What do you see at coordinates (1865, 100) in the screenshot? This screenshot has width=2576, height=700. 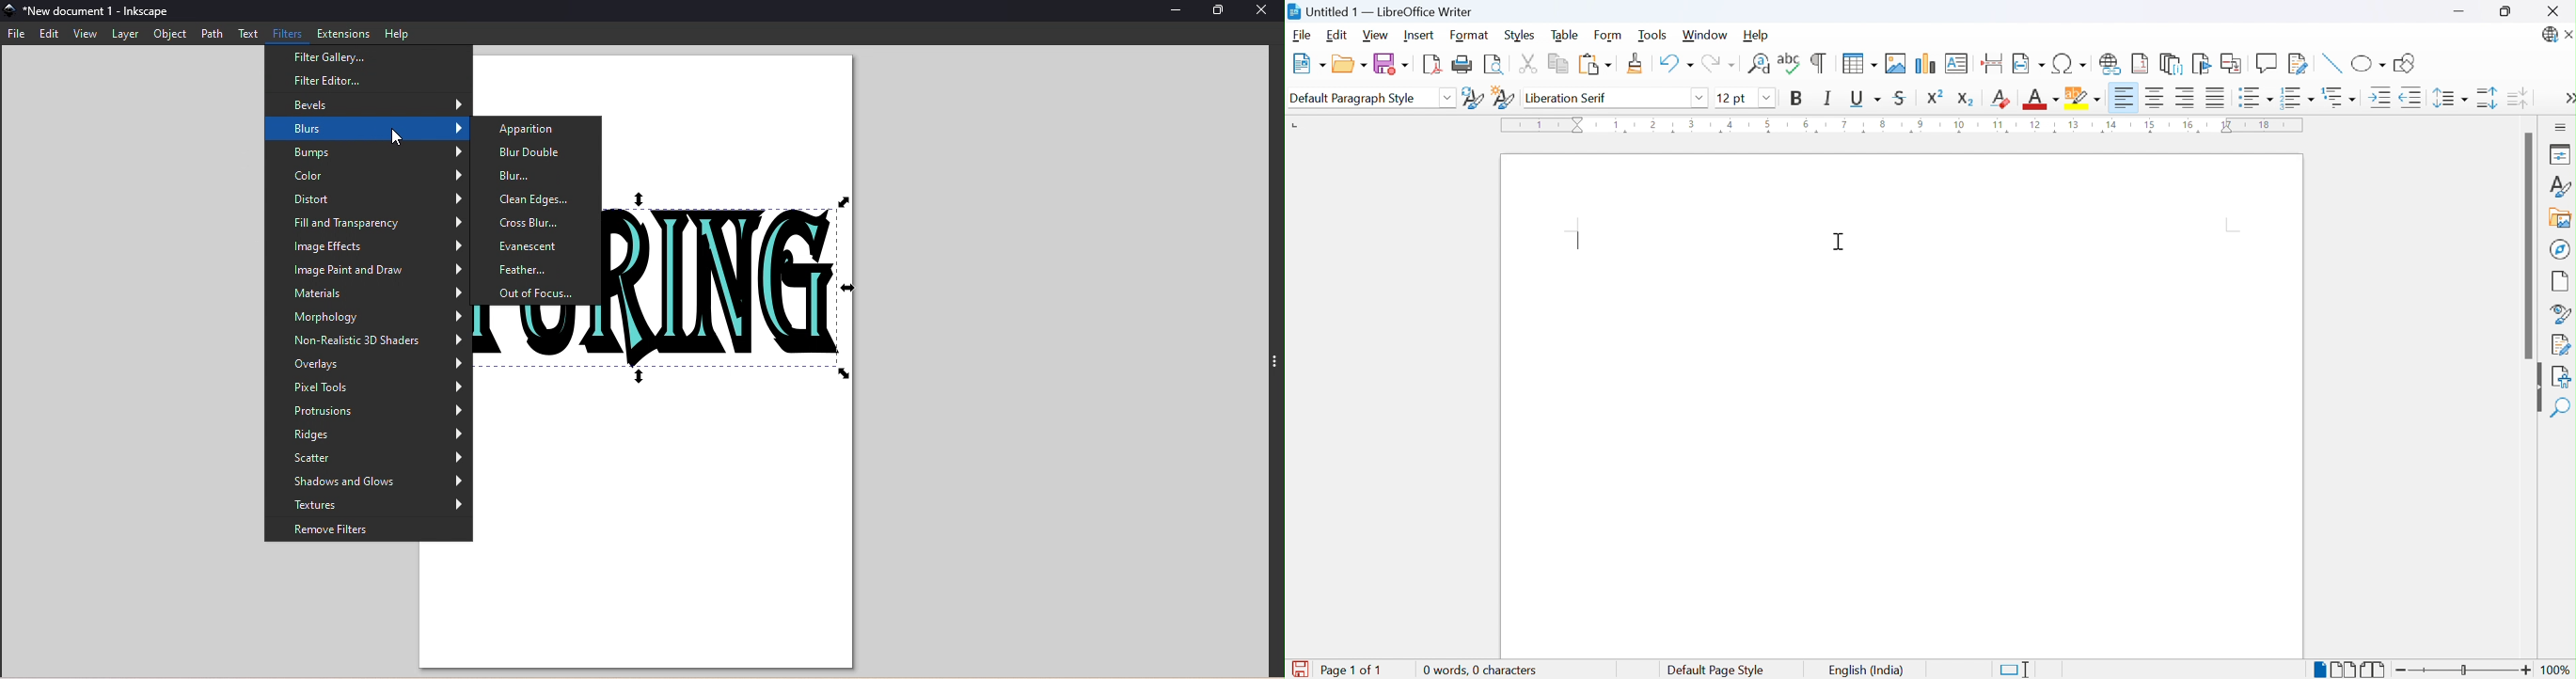 I see `Underline` at bounding box center [1865, 100].